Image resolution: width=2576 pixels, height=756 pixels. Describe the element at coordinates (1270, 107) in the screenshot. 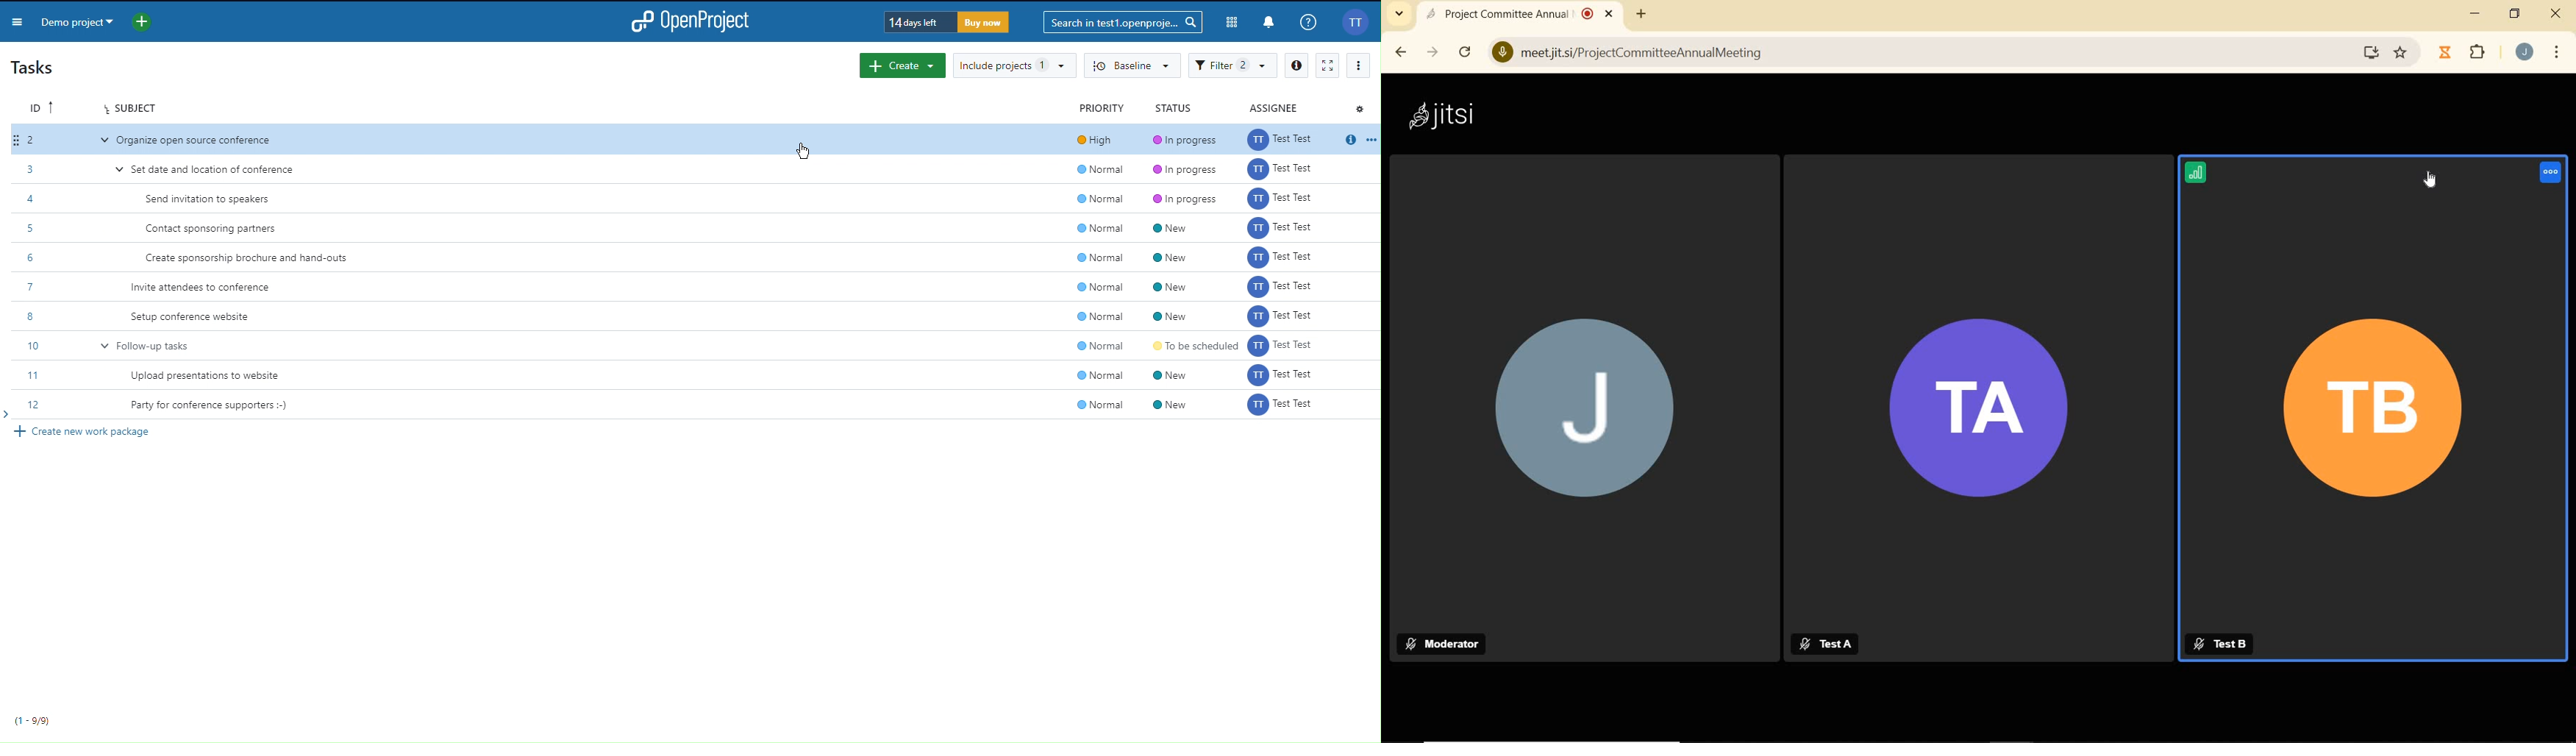

I see `Assignee` at that location.